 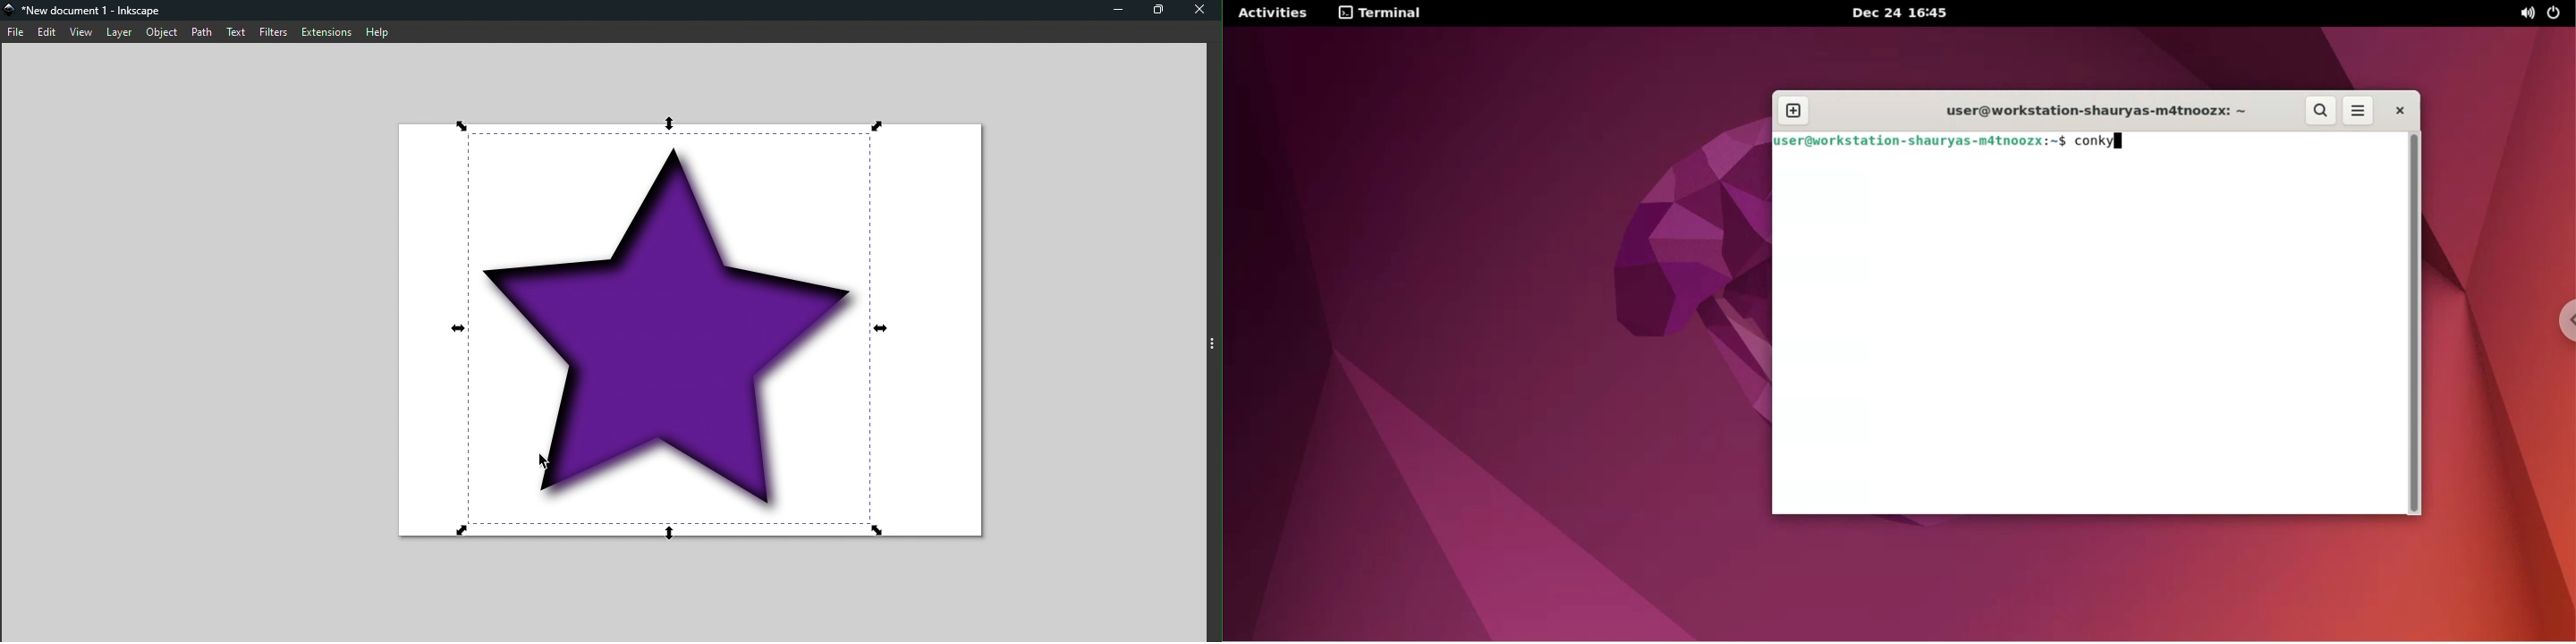 I want to click on Minimize, so click(x=1112, y=10).